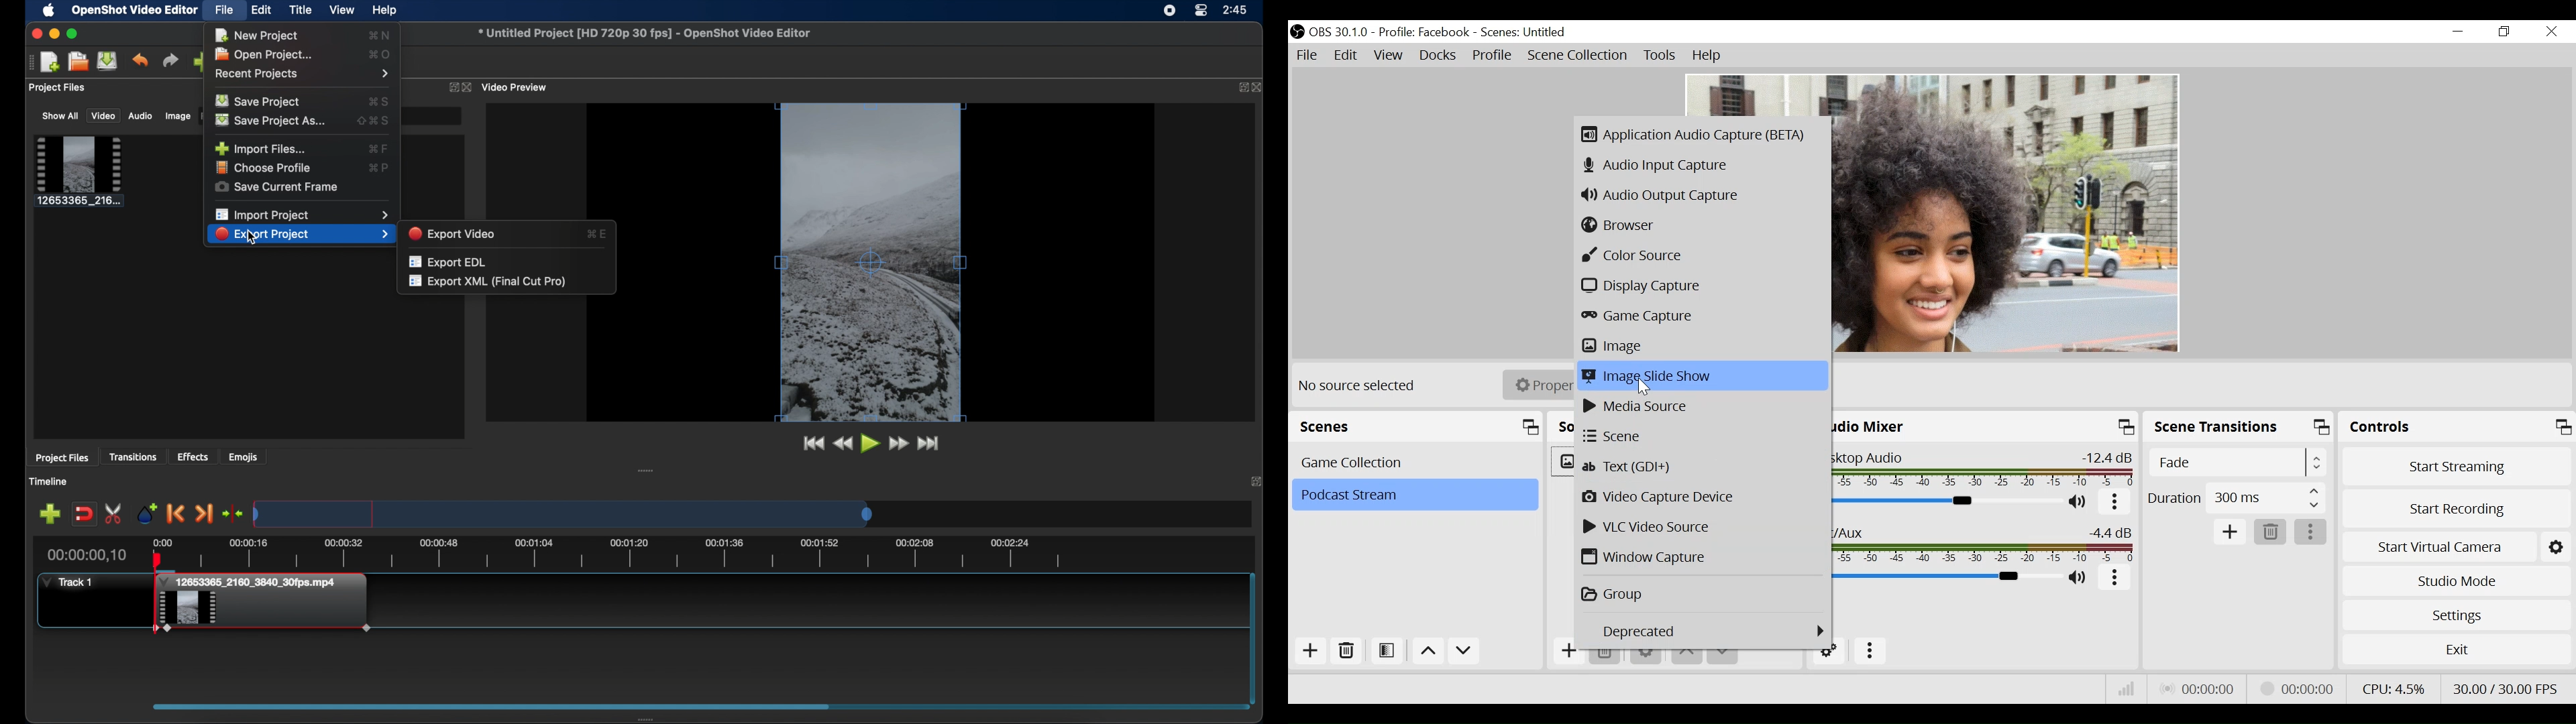 The width and height of the screenshot is (2576, 728). What do you see at coordinates (1297, 32) in the screenshot?
I see `OBS Desktop Icon` at bounding box center [1297, 32].